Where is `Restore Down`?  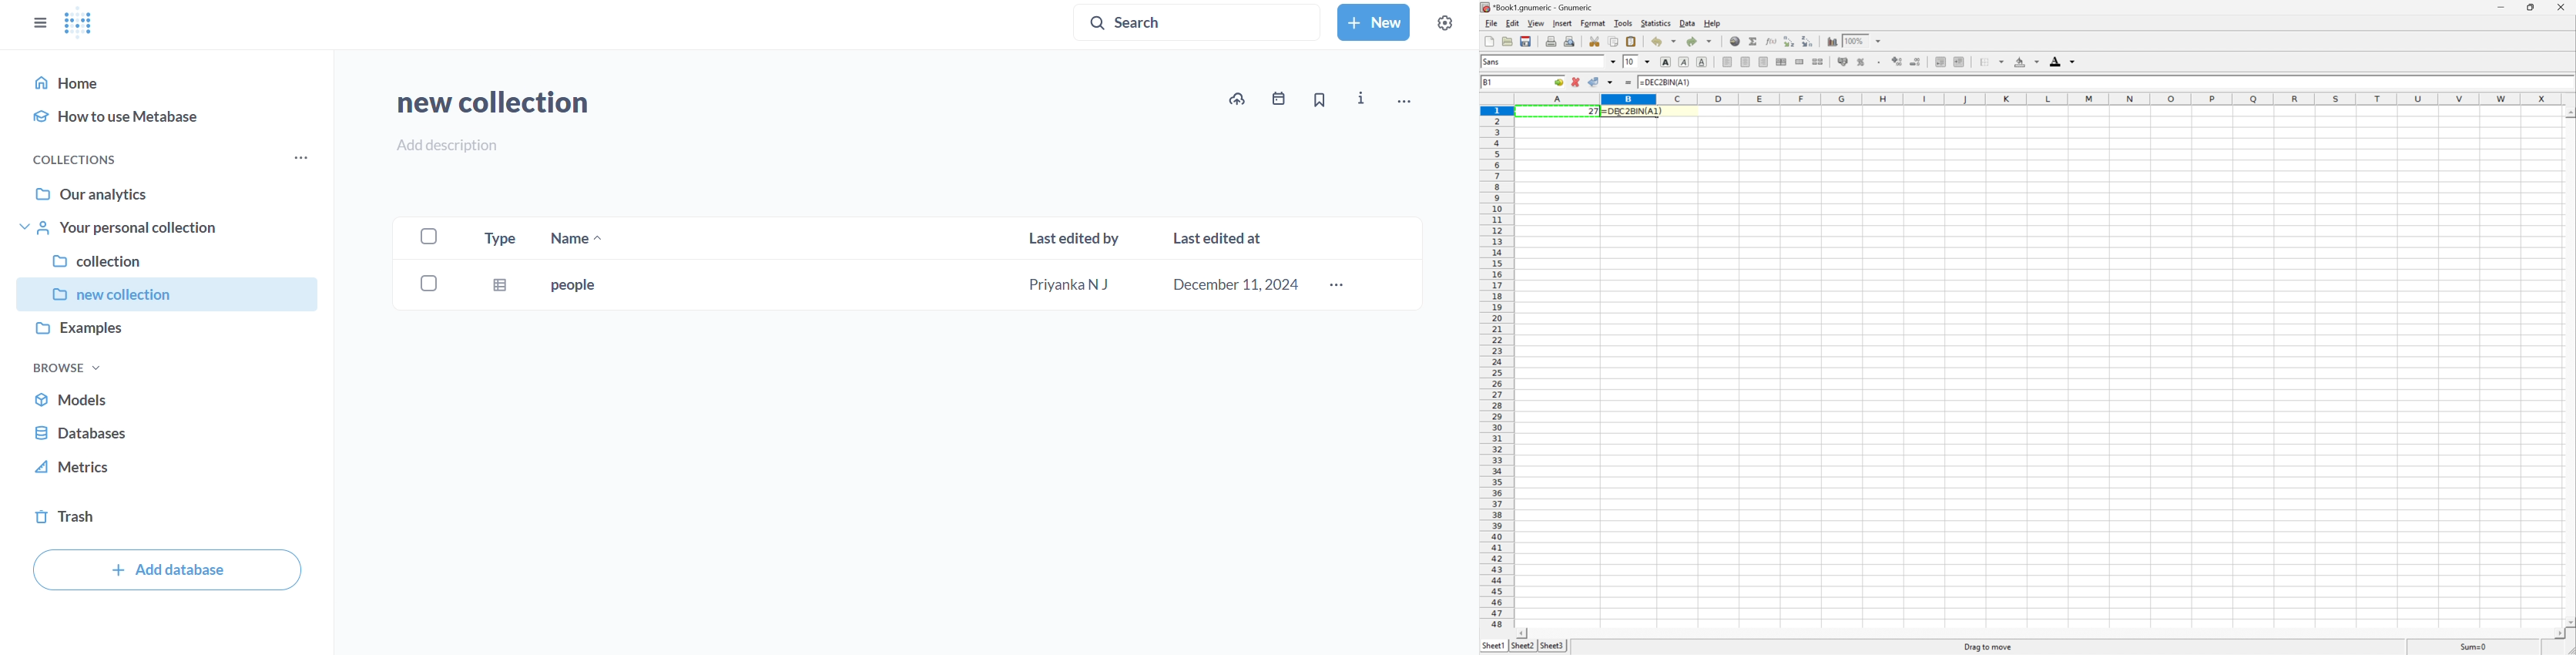
Restore Down is located at coordinates (2529, 7).